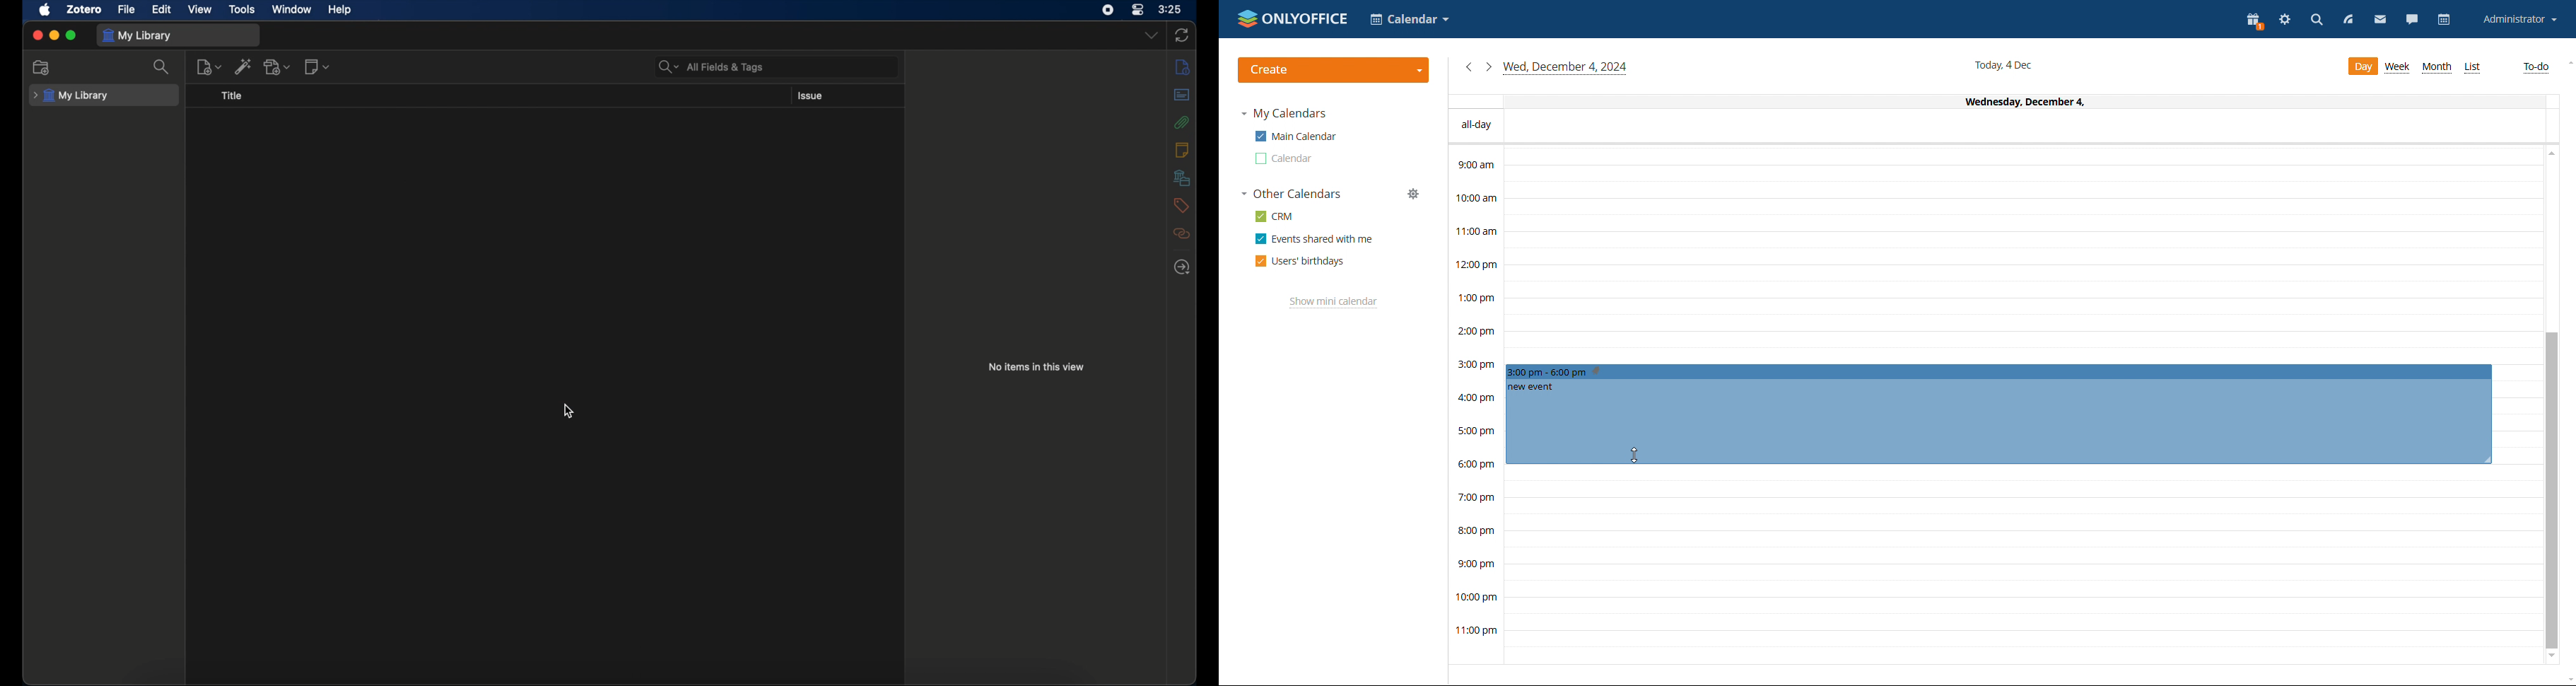 This screenshot has height=700, width=2576. What do you see at coordinates (233, 96) in the screenshot?
I see `title` at bounding box center [233, 96].